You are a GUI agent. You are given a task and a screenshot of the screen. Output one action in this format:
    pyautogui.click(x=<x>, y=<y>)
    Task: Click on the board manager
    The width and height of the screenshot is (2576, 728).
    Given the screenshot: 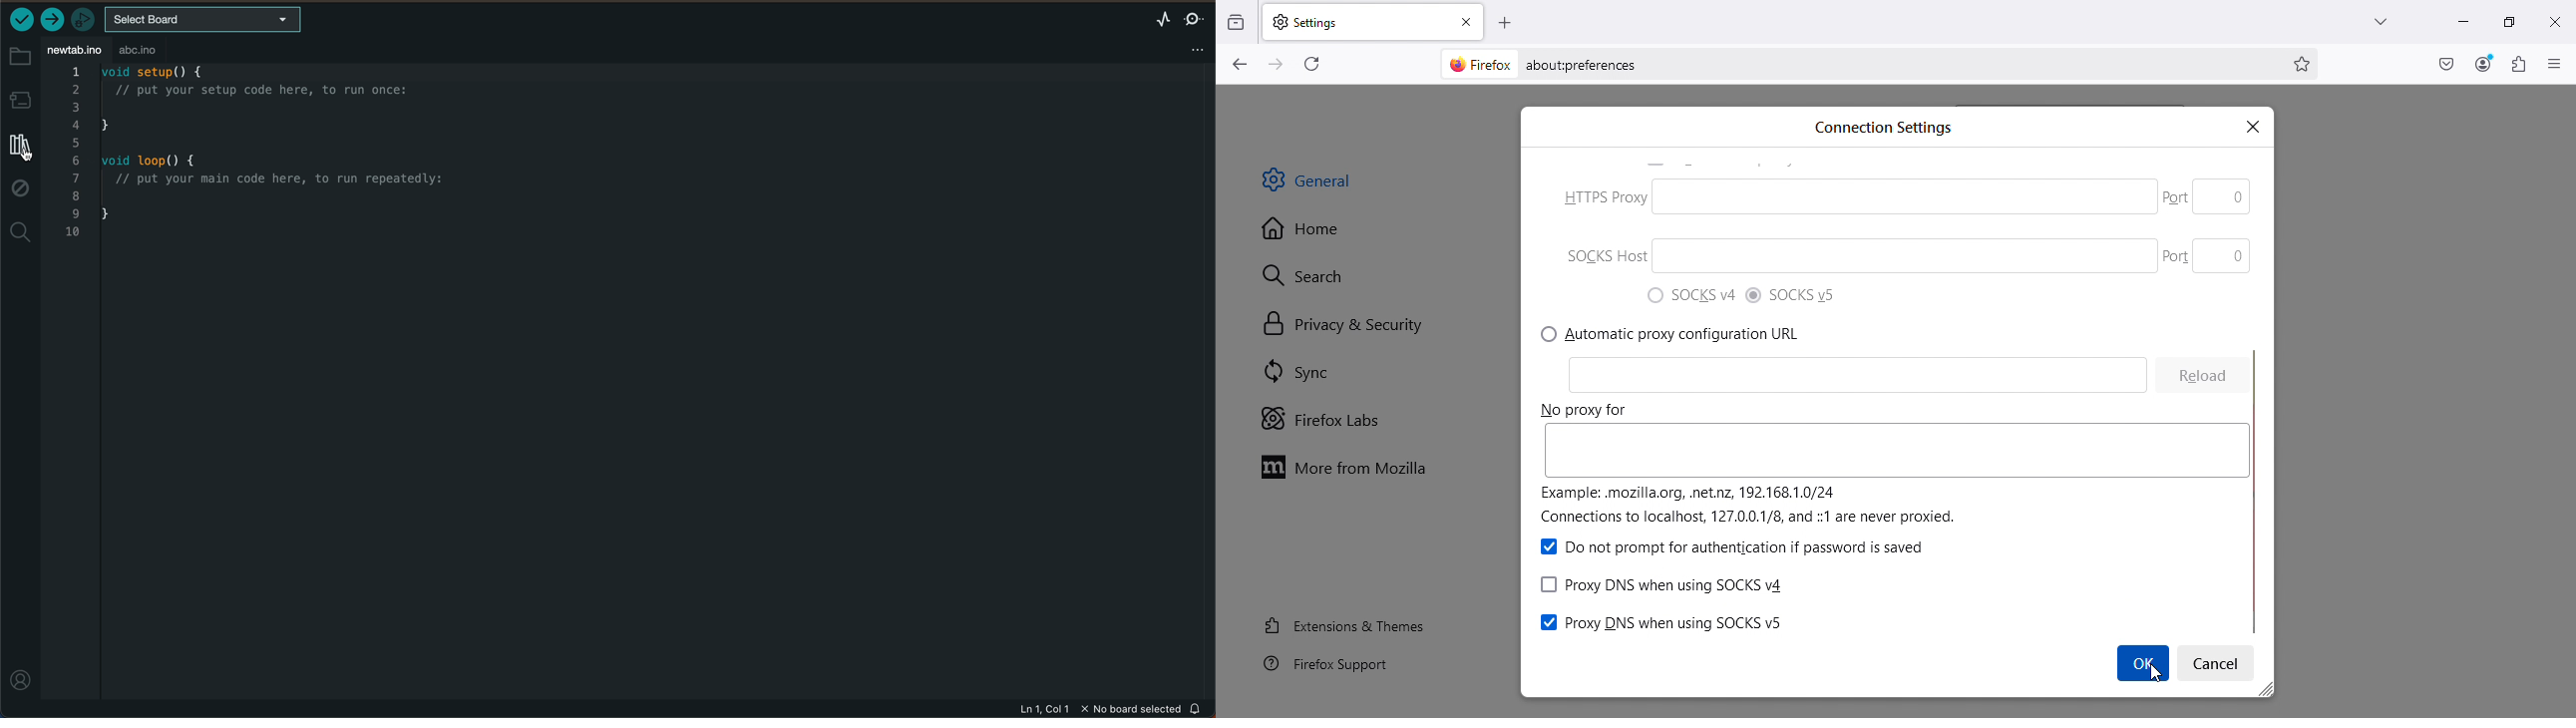 What is the action you would take?
    pyautogui.click(x=20, y=99)
    